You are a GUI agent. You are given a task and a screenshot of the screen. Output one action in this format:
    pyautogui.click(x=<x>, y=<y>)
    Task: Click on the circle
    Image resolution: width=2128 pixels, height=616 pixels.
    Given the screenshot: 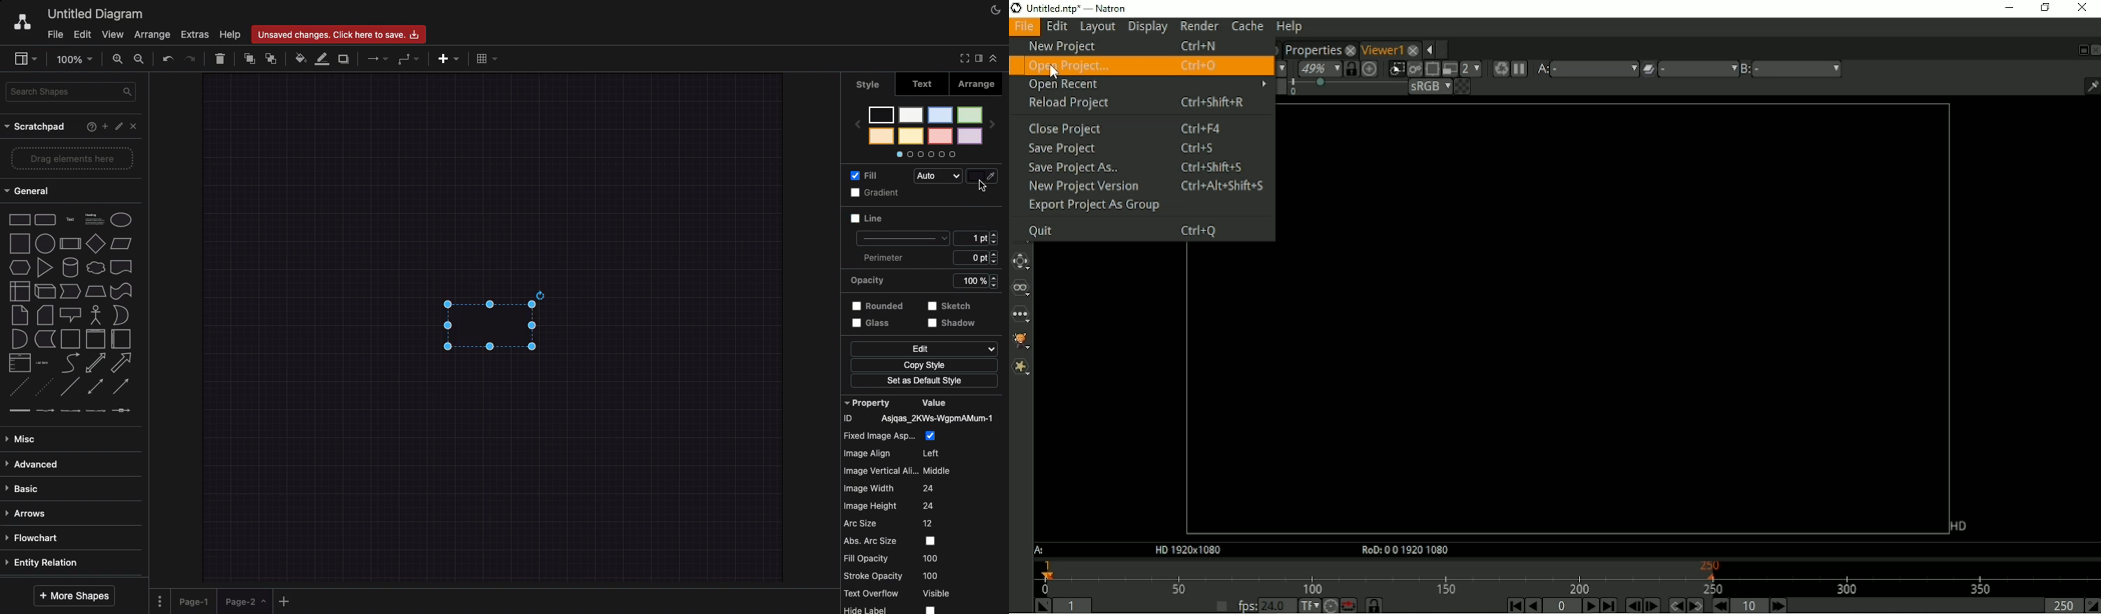 What is the action you would take?
    pyautogui.click(x=44, y=243)
    